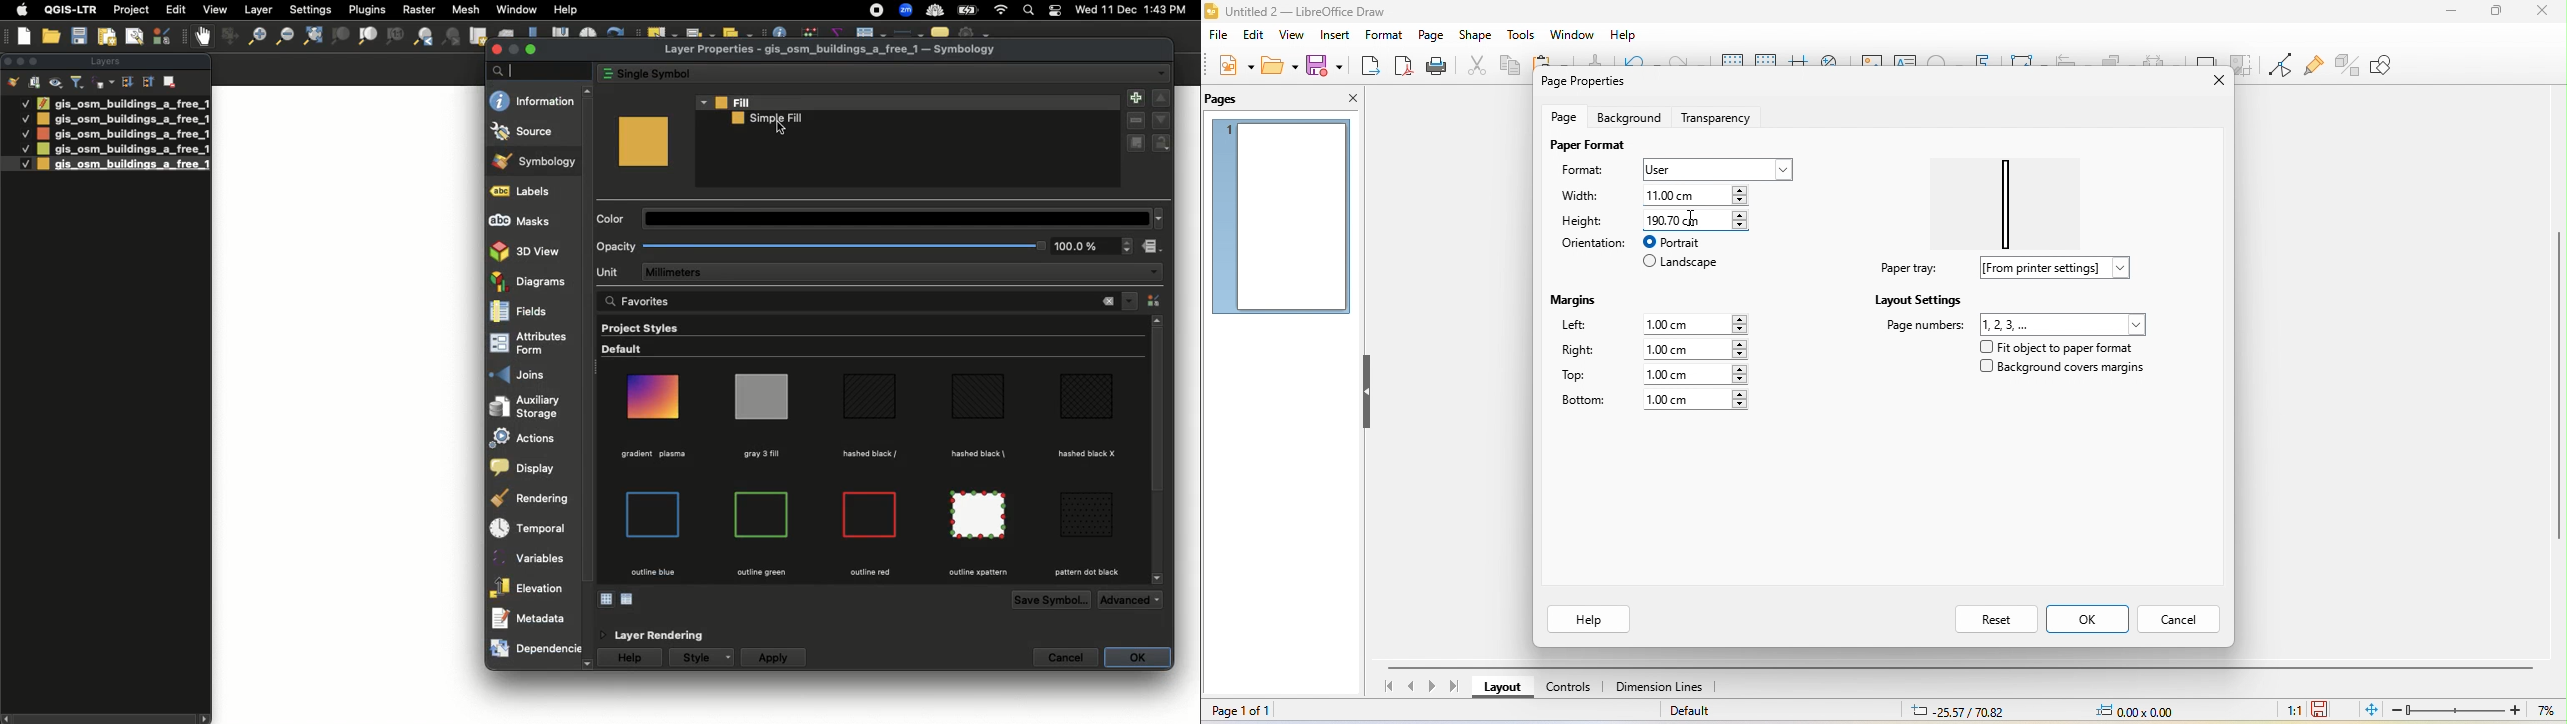  What do you see at coordinates (971, 9) in the screenshot?
I see `battery` at bounding box center [971, 9].